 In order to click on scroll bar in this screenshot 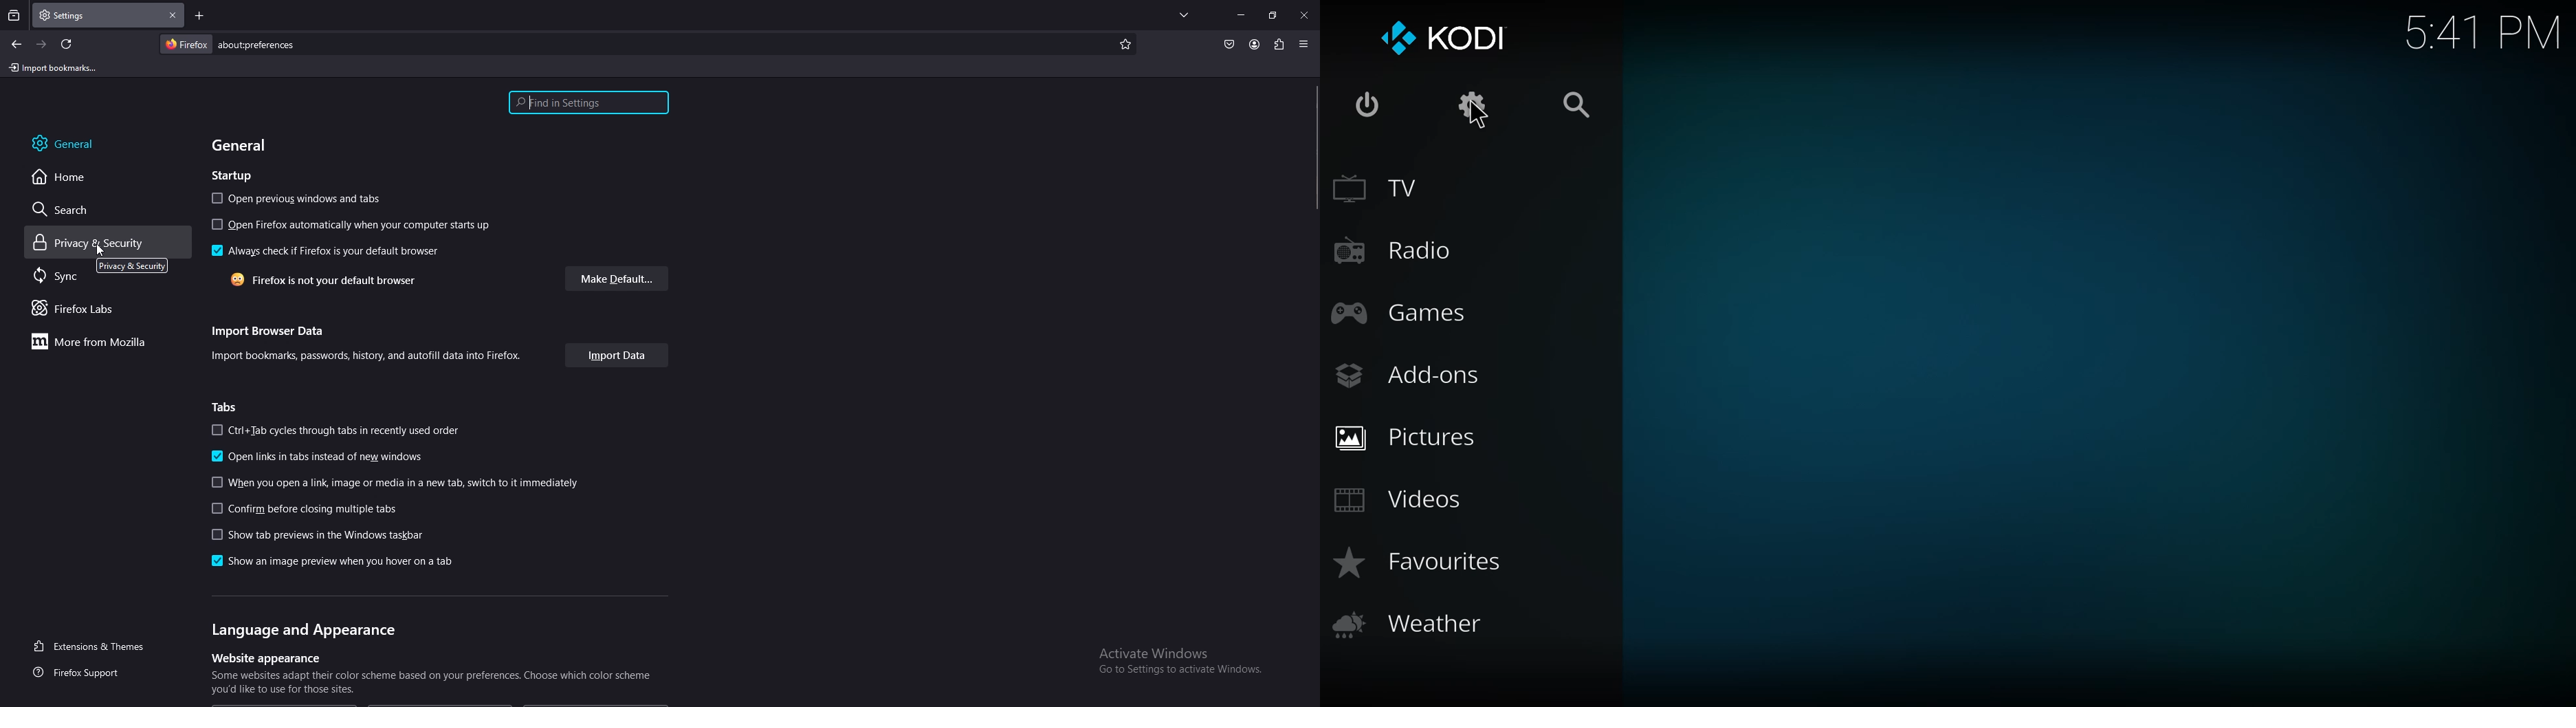, I will do `click(1312, 148)`.